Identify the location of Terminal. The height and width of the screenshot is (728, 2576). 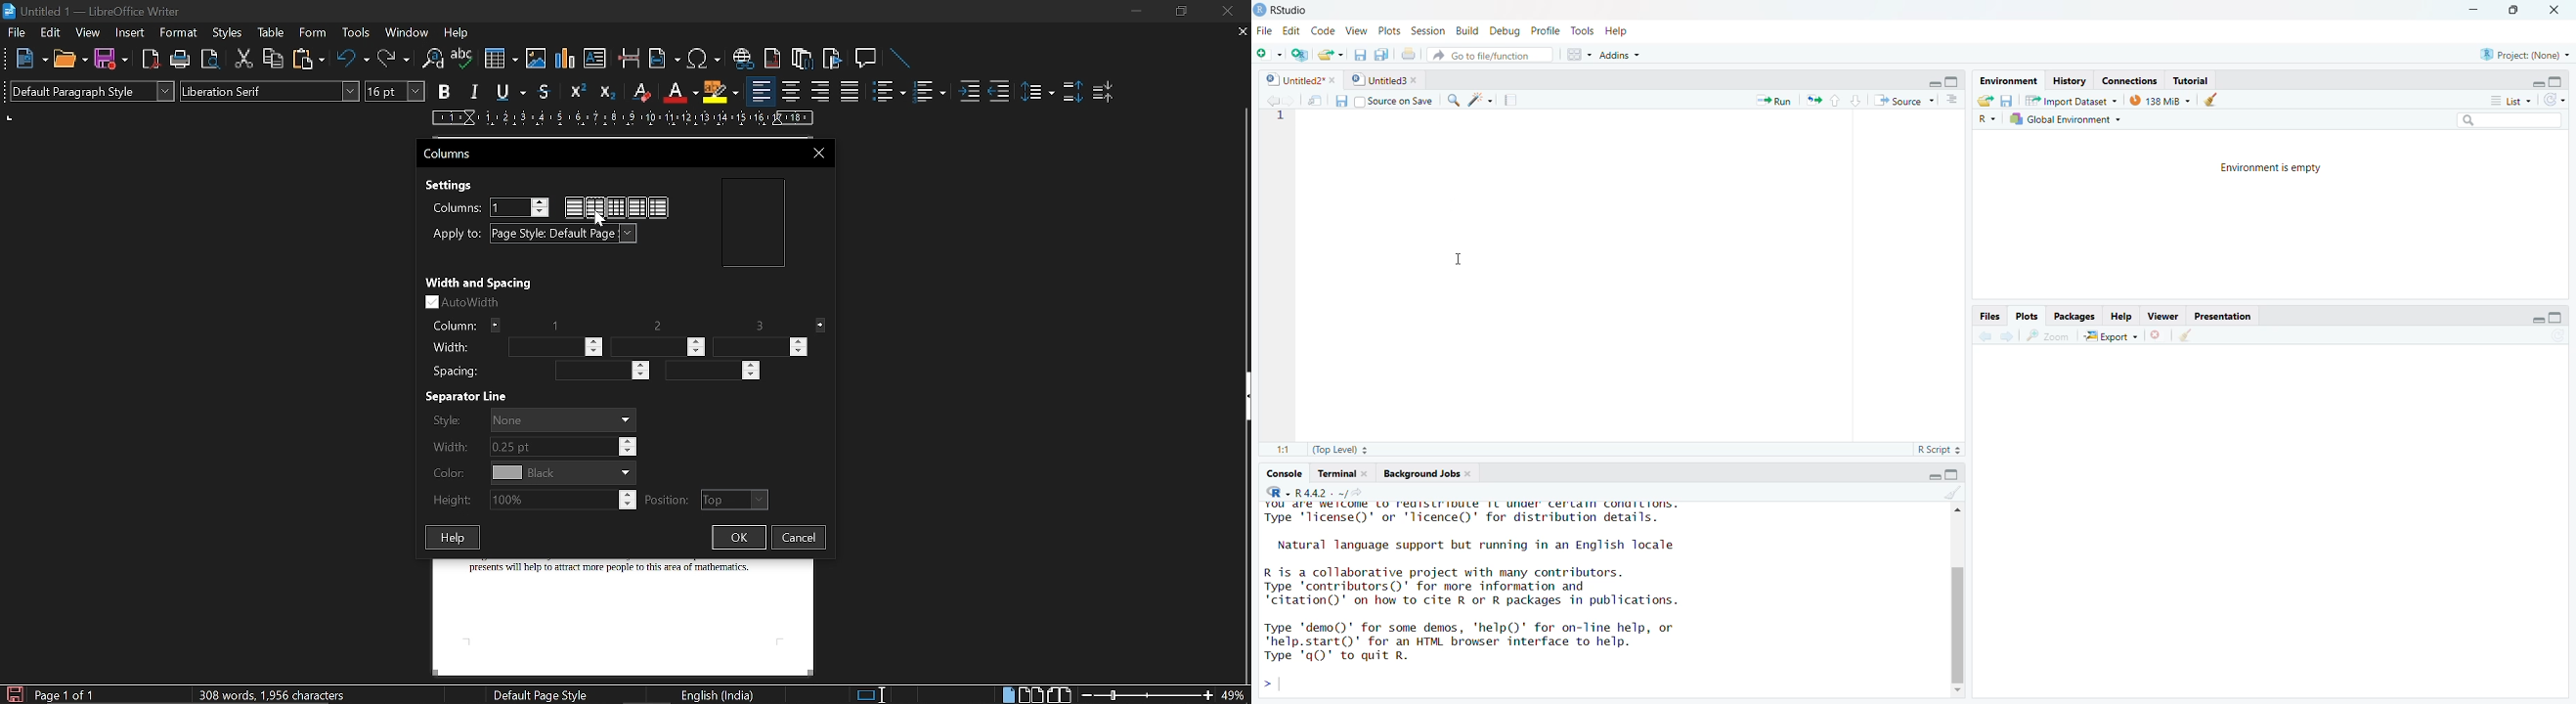
(1340, 476).